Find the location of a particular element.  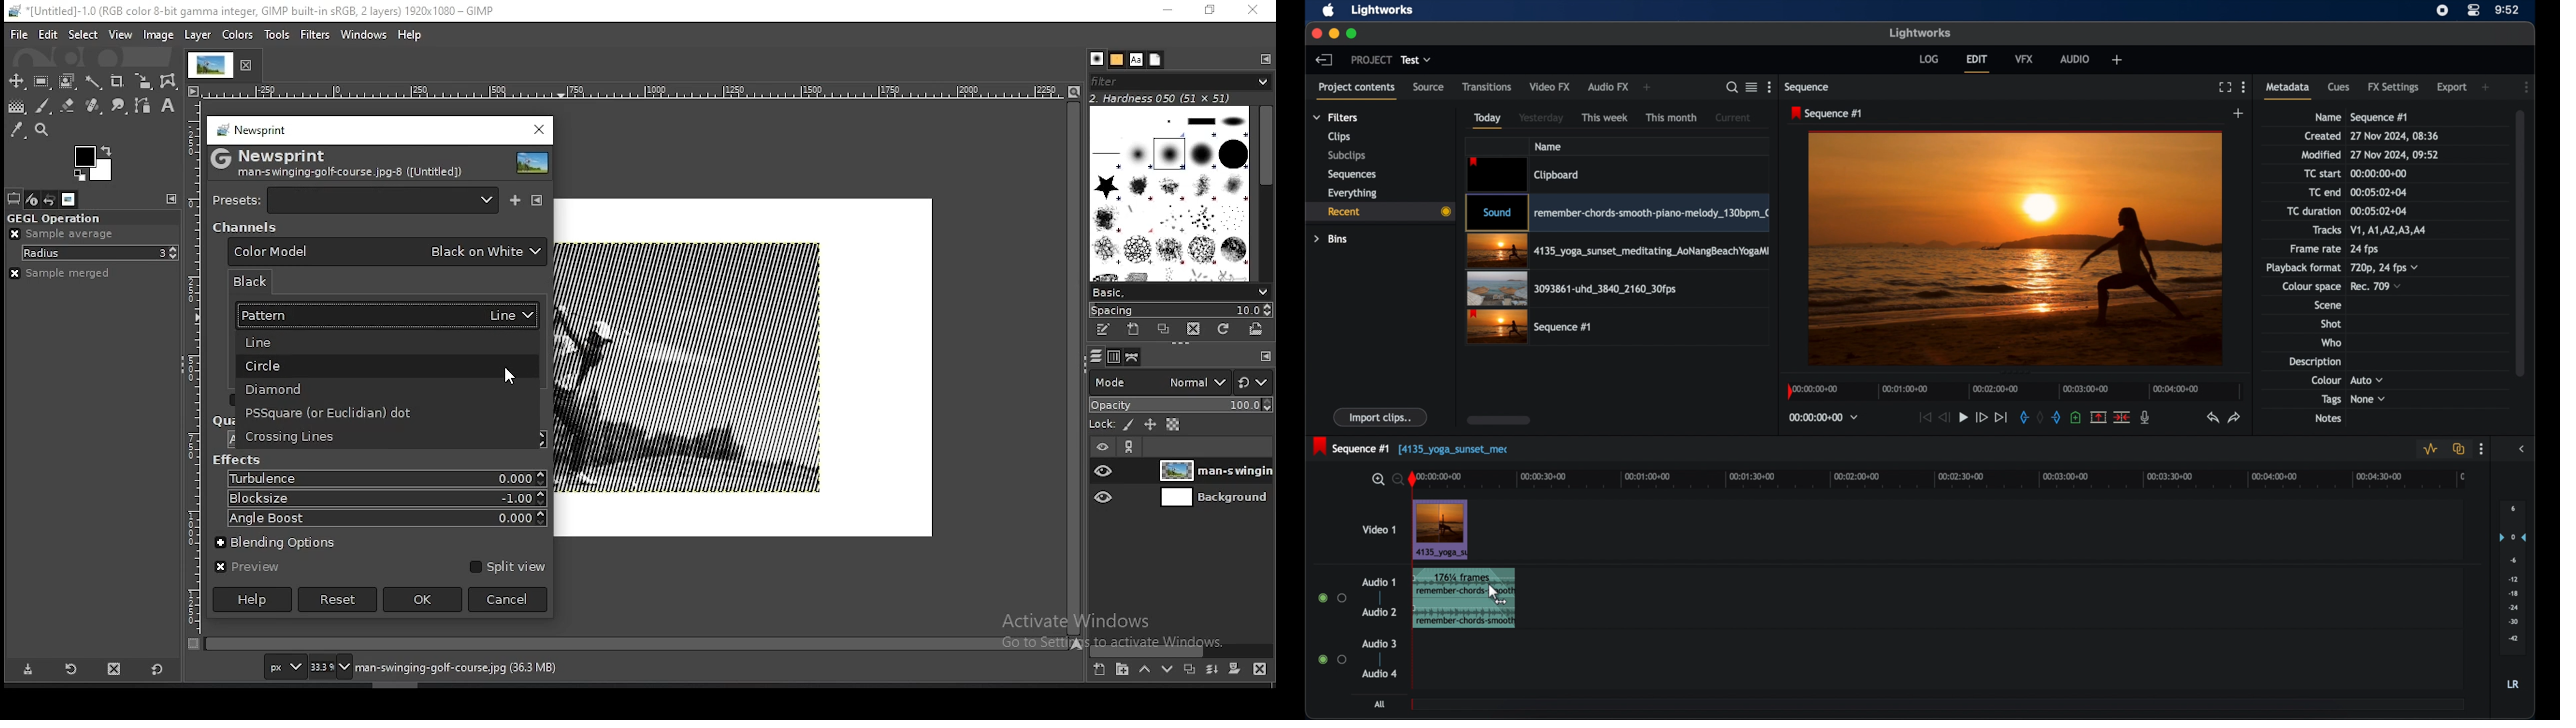

24 fps is located at coordinates (2365, 249).